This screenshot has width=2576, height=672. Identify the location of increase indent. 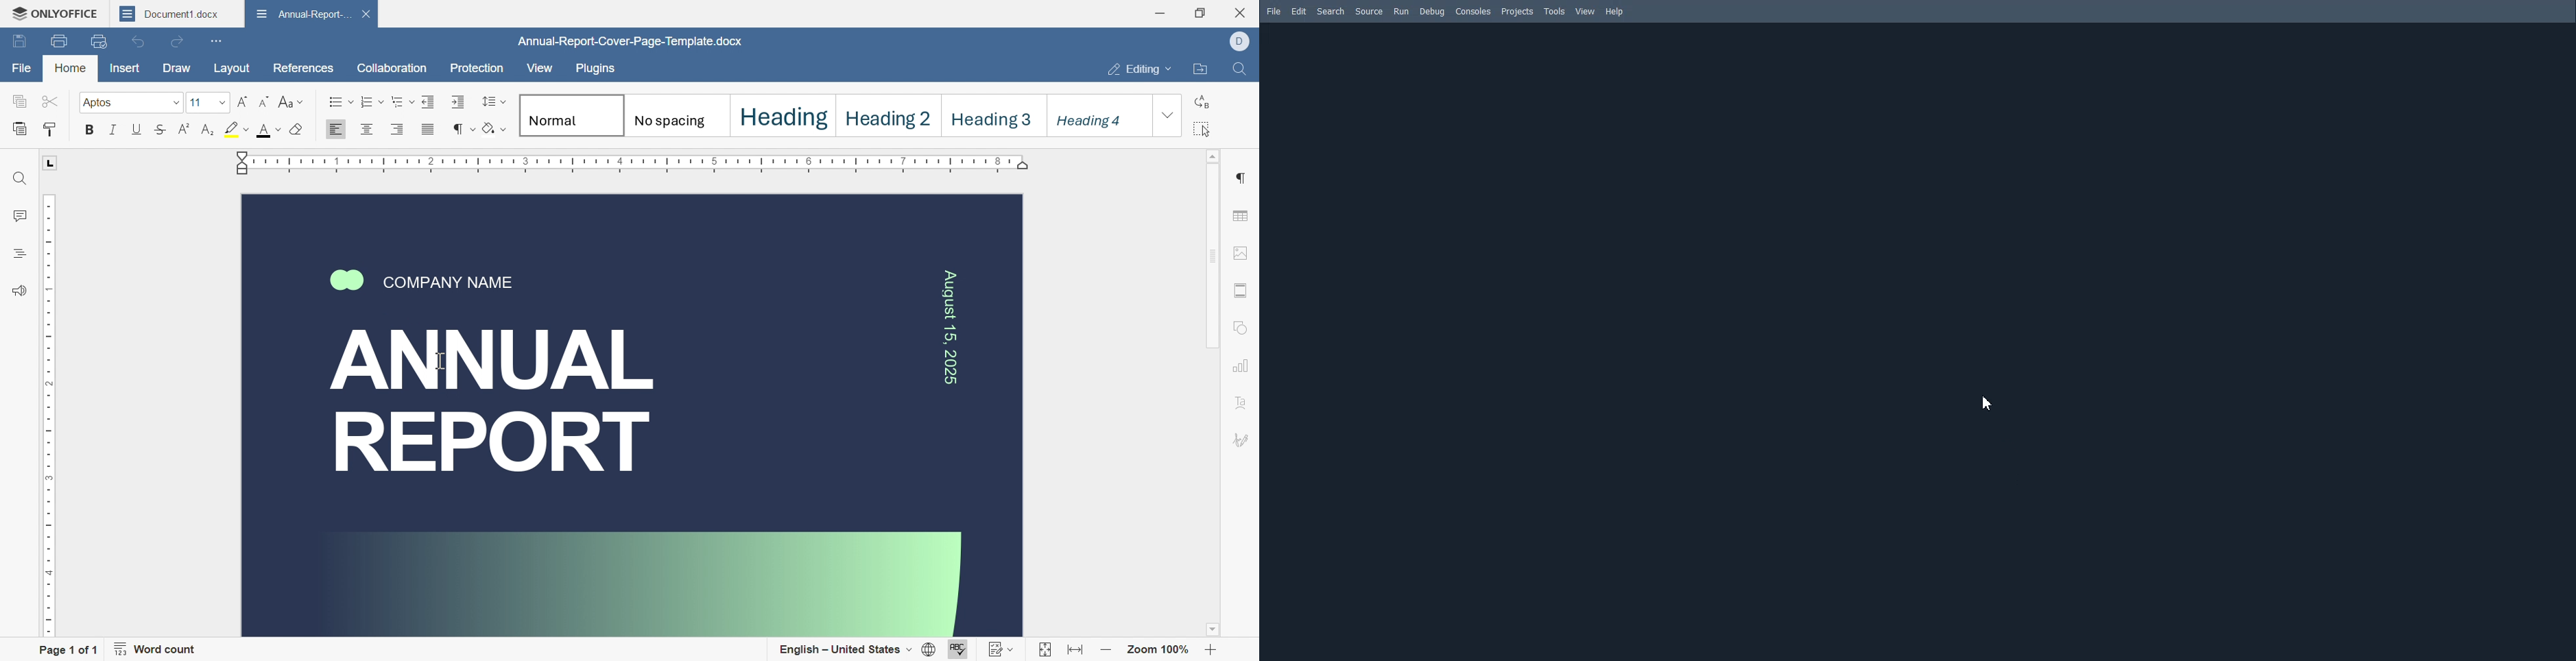
(458, 101).